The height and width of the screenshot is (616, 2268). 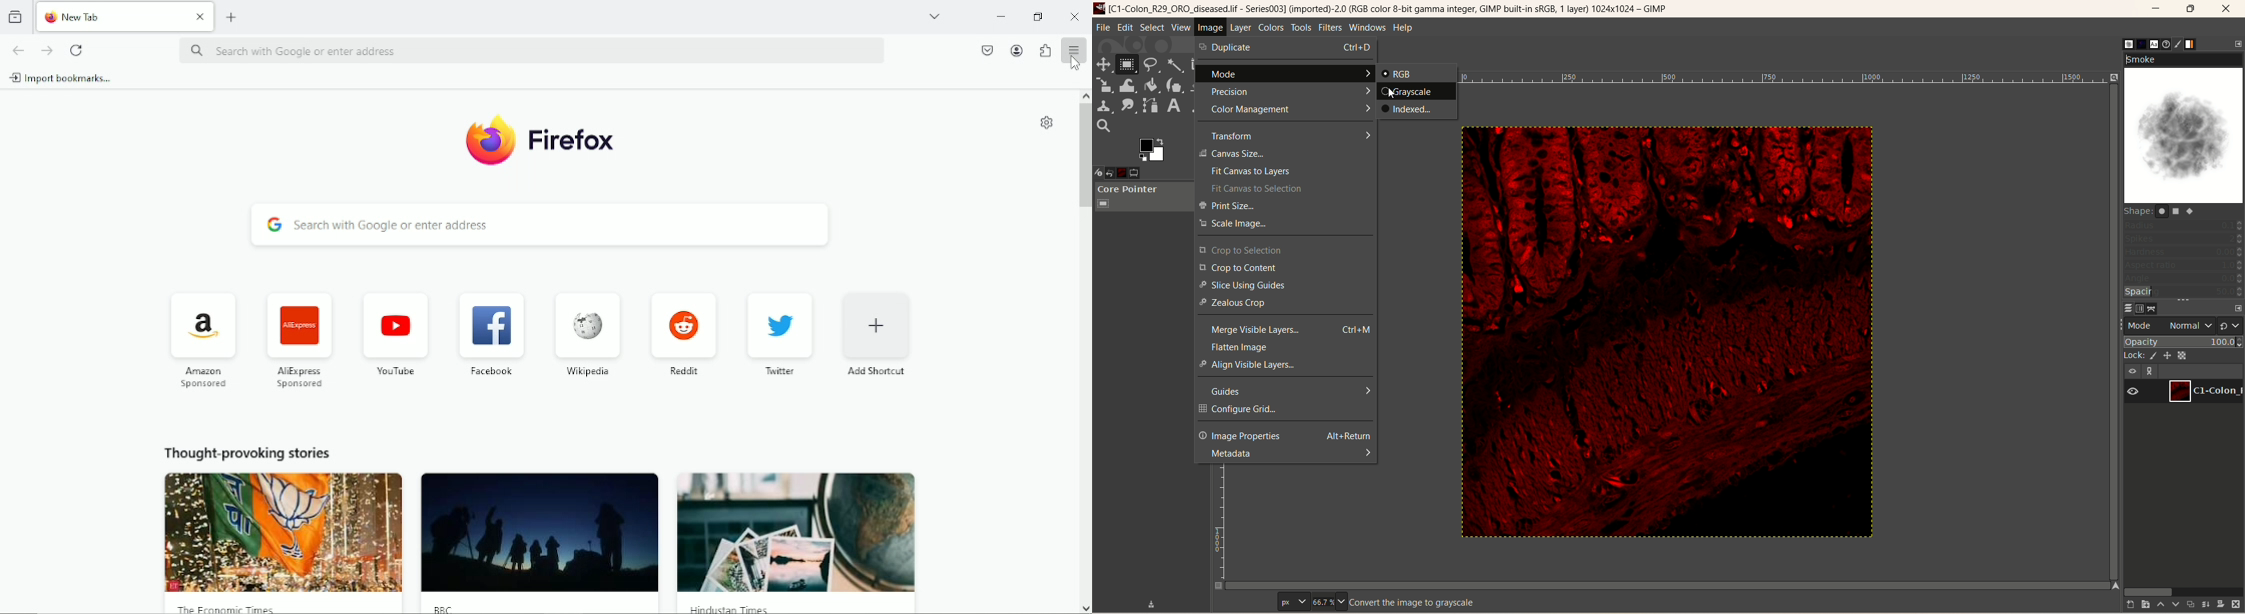 What do you see at coordinates (1417, 92) in the screenshot?
I see `grayscale` at bounding box center [1417, 92].